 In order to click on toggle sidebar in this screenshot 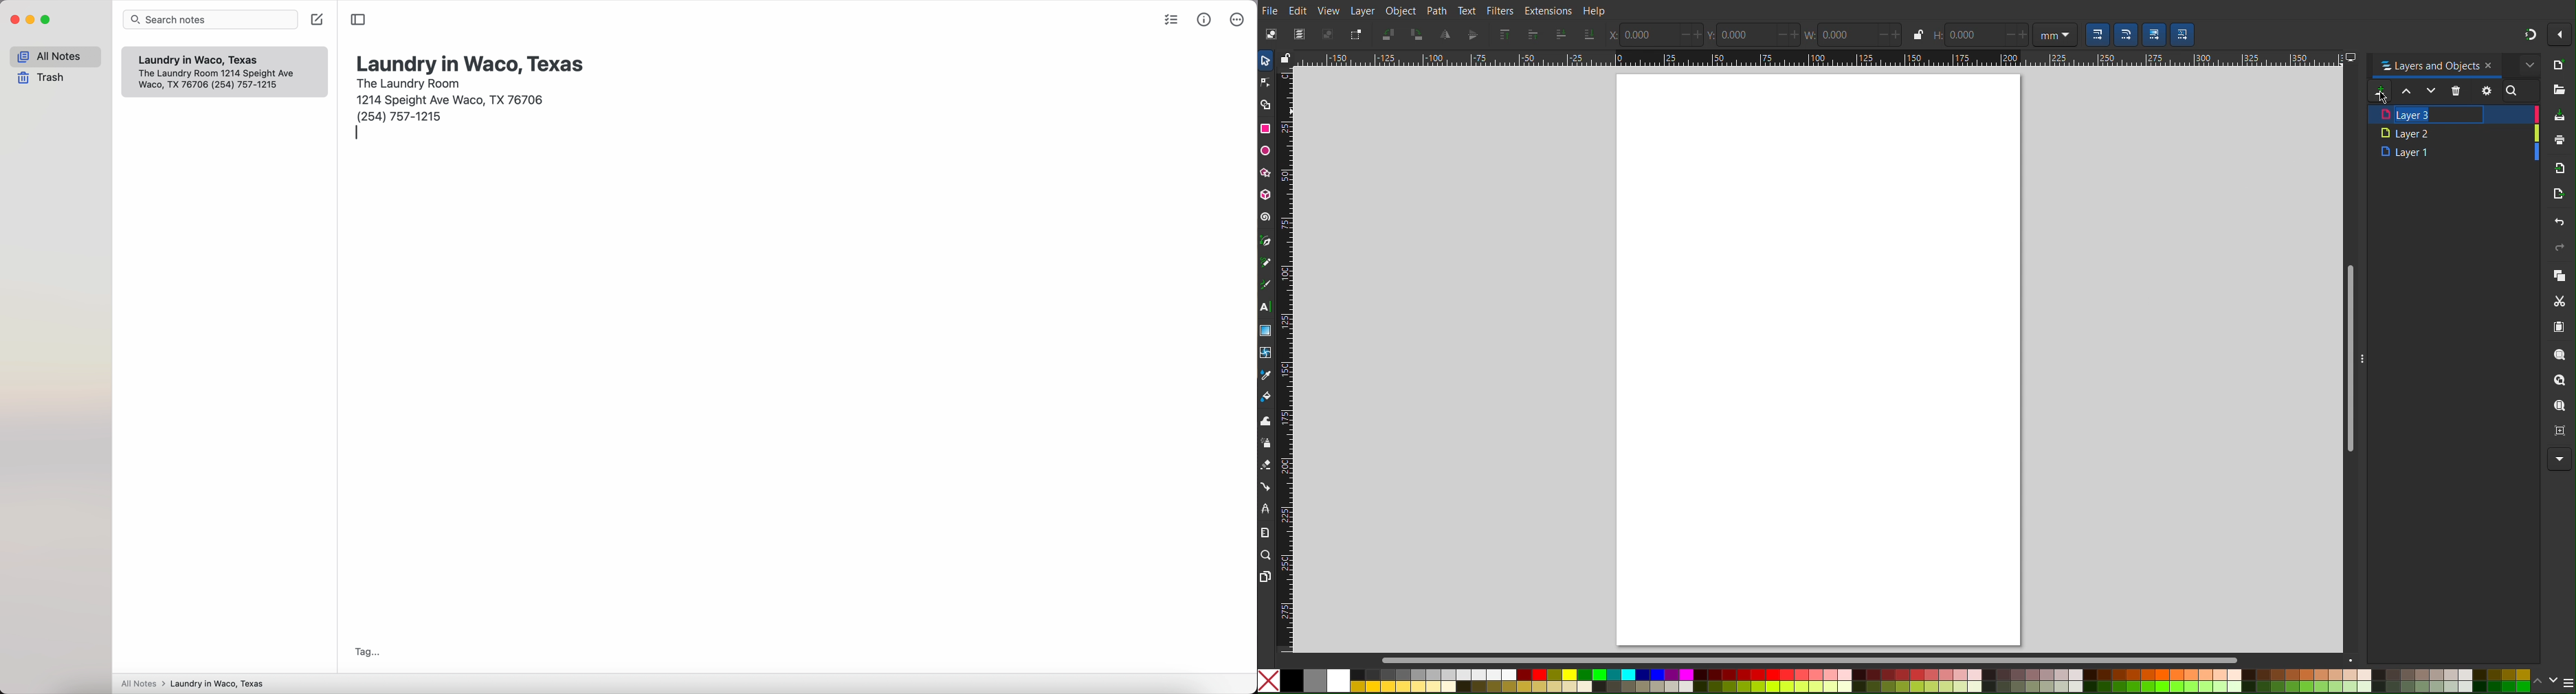, I will do `click(359, 19)`.